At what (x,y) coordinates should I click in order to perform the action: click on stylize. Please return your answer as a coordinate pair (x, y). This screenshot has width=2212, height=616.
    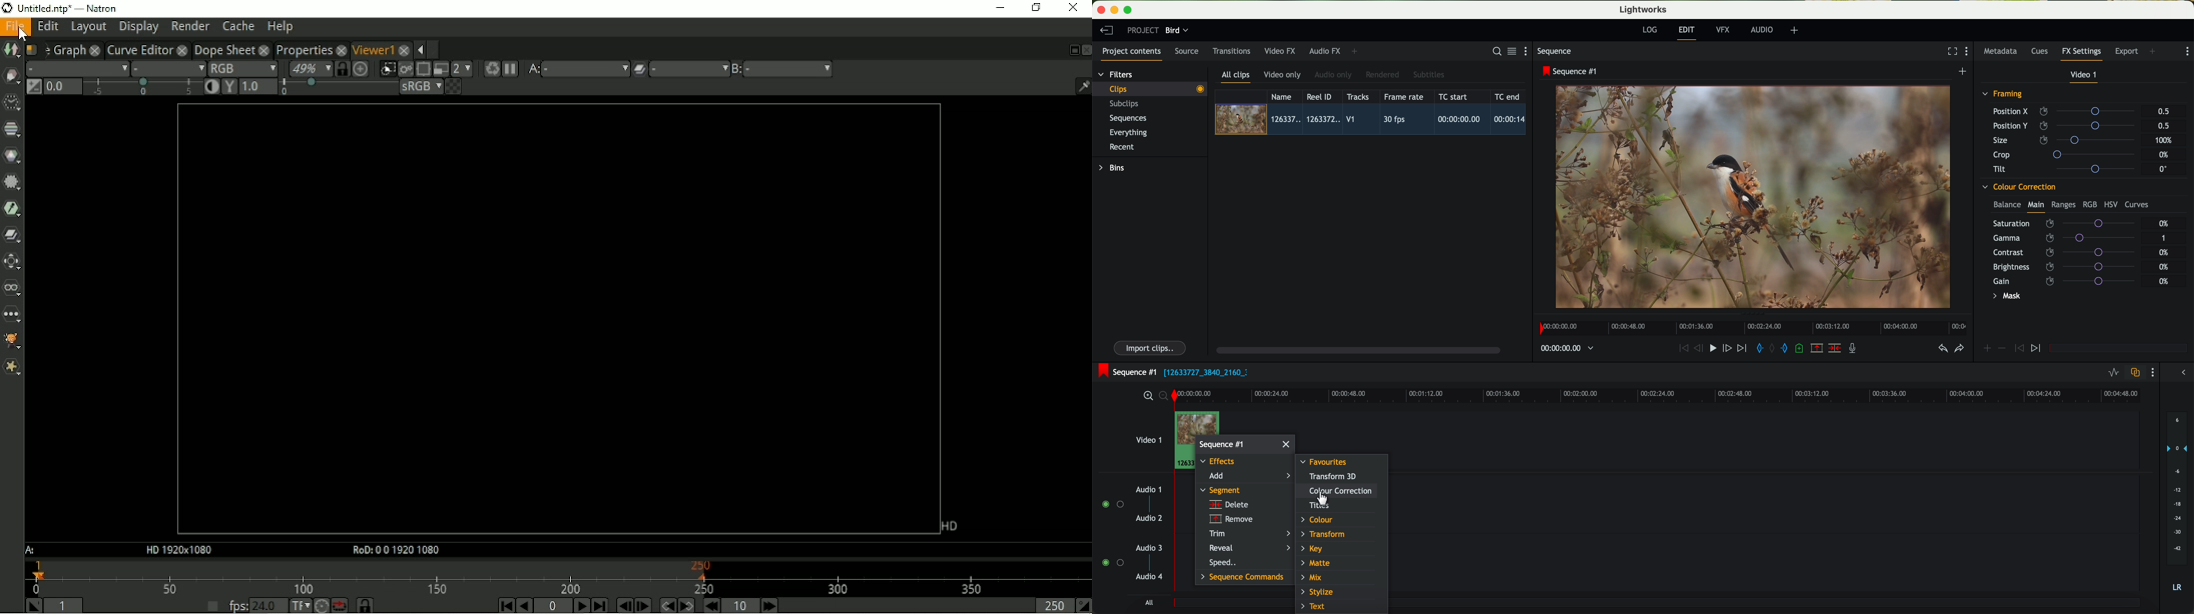
    Looking at the image, I should click on (1317, 593).